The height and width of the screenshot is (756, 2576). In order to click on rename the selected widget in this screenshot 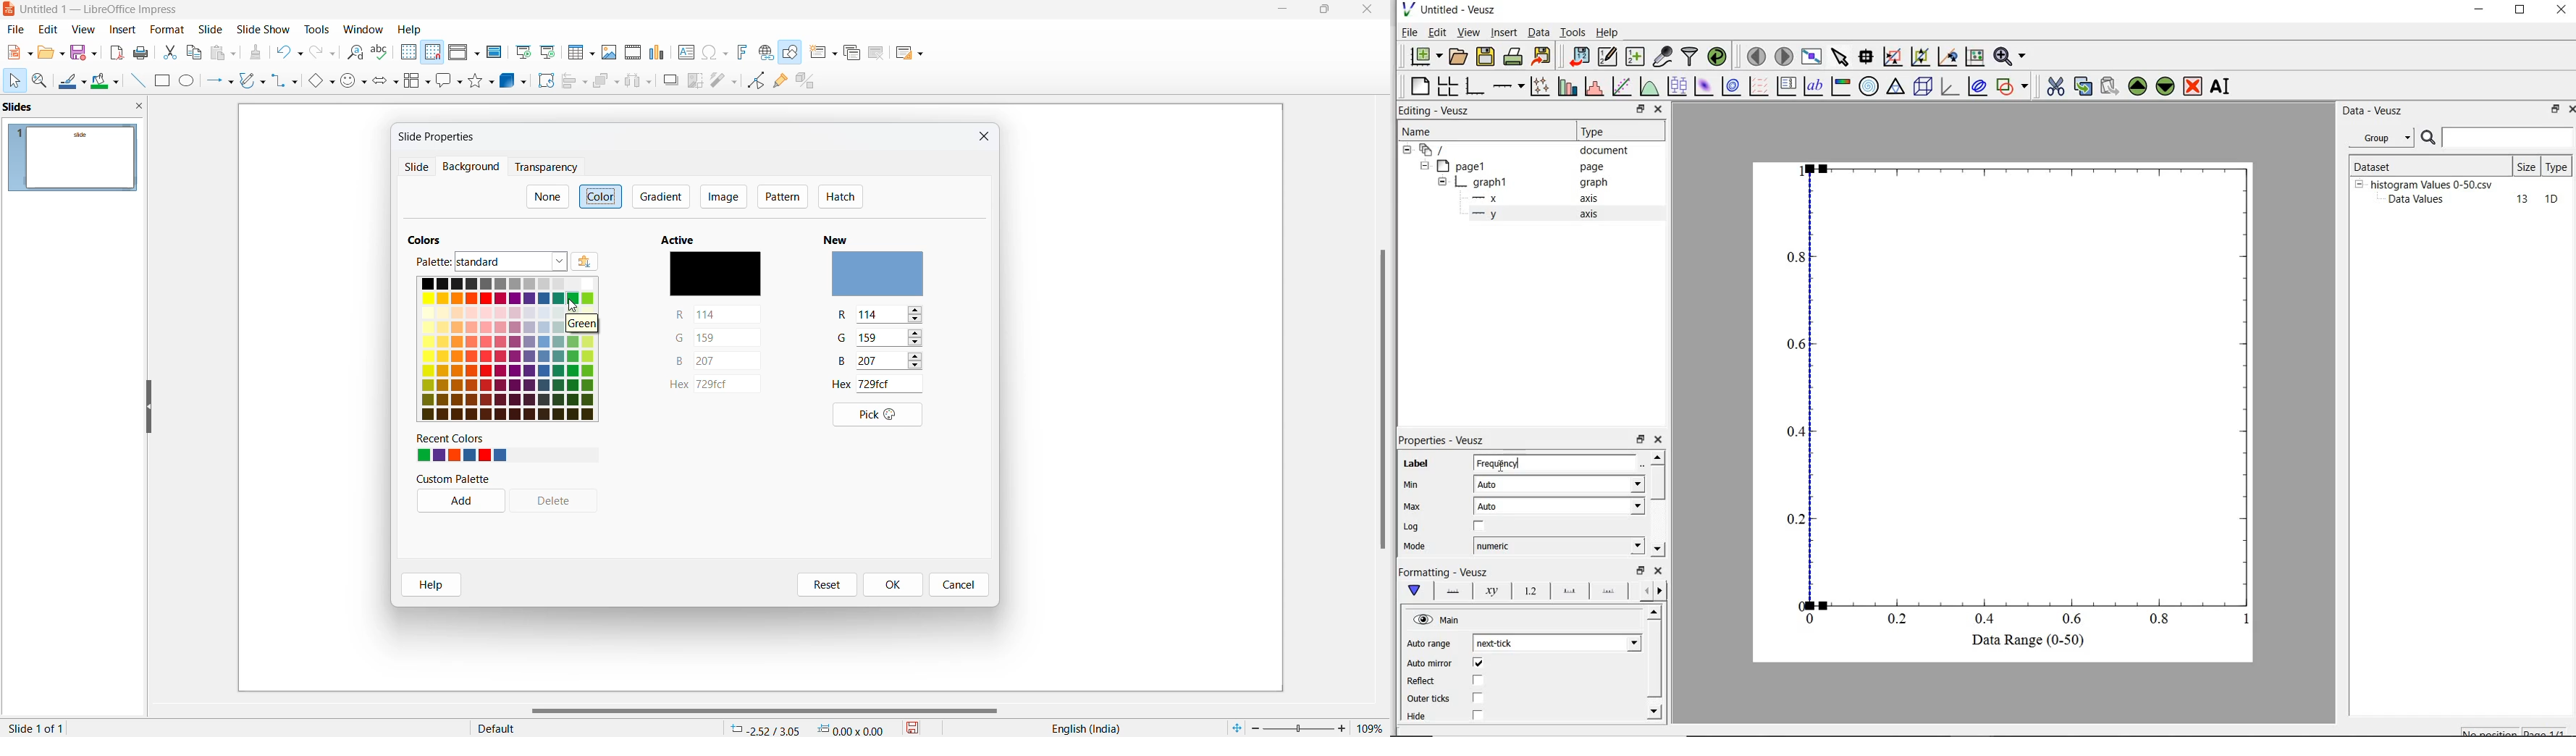, I will do `click(2222, 86)`.